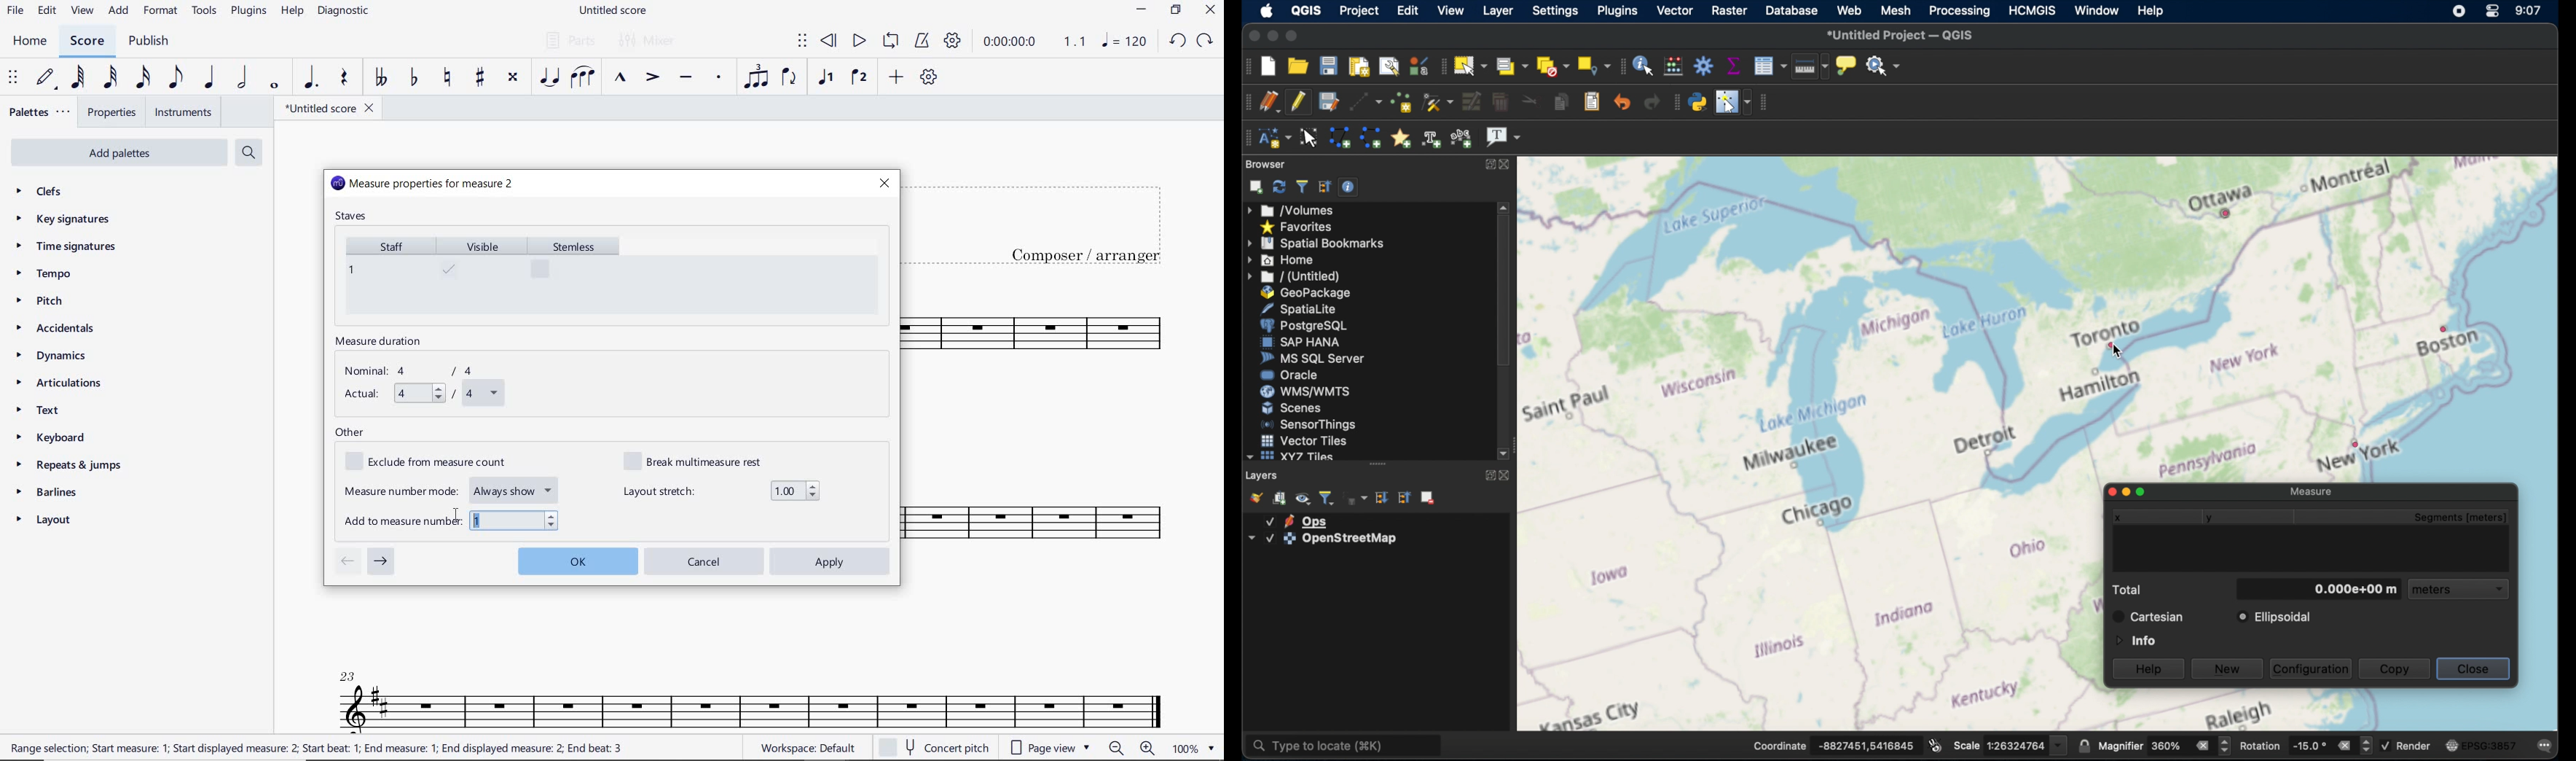 This screenshot has width=2576, height=784. I want to click on METRONOME, so click(922, 41).